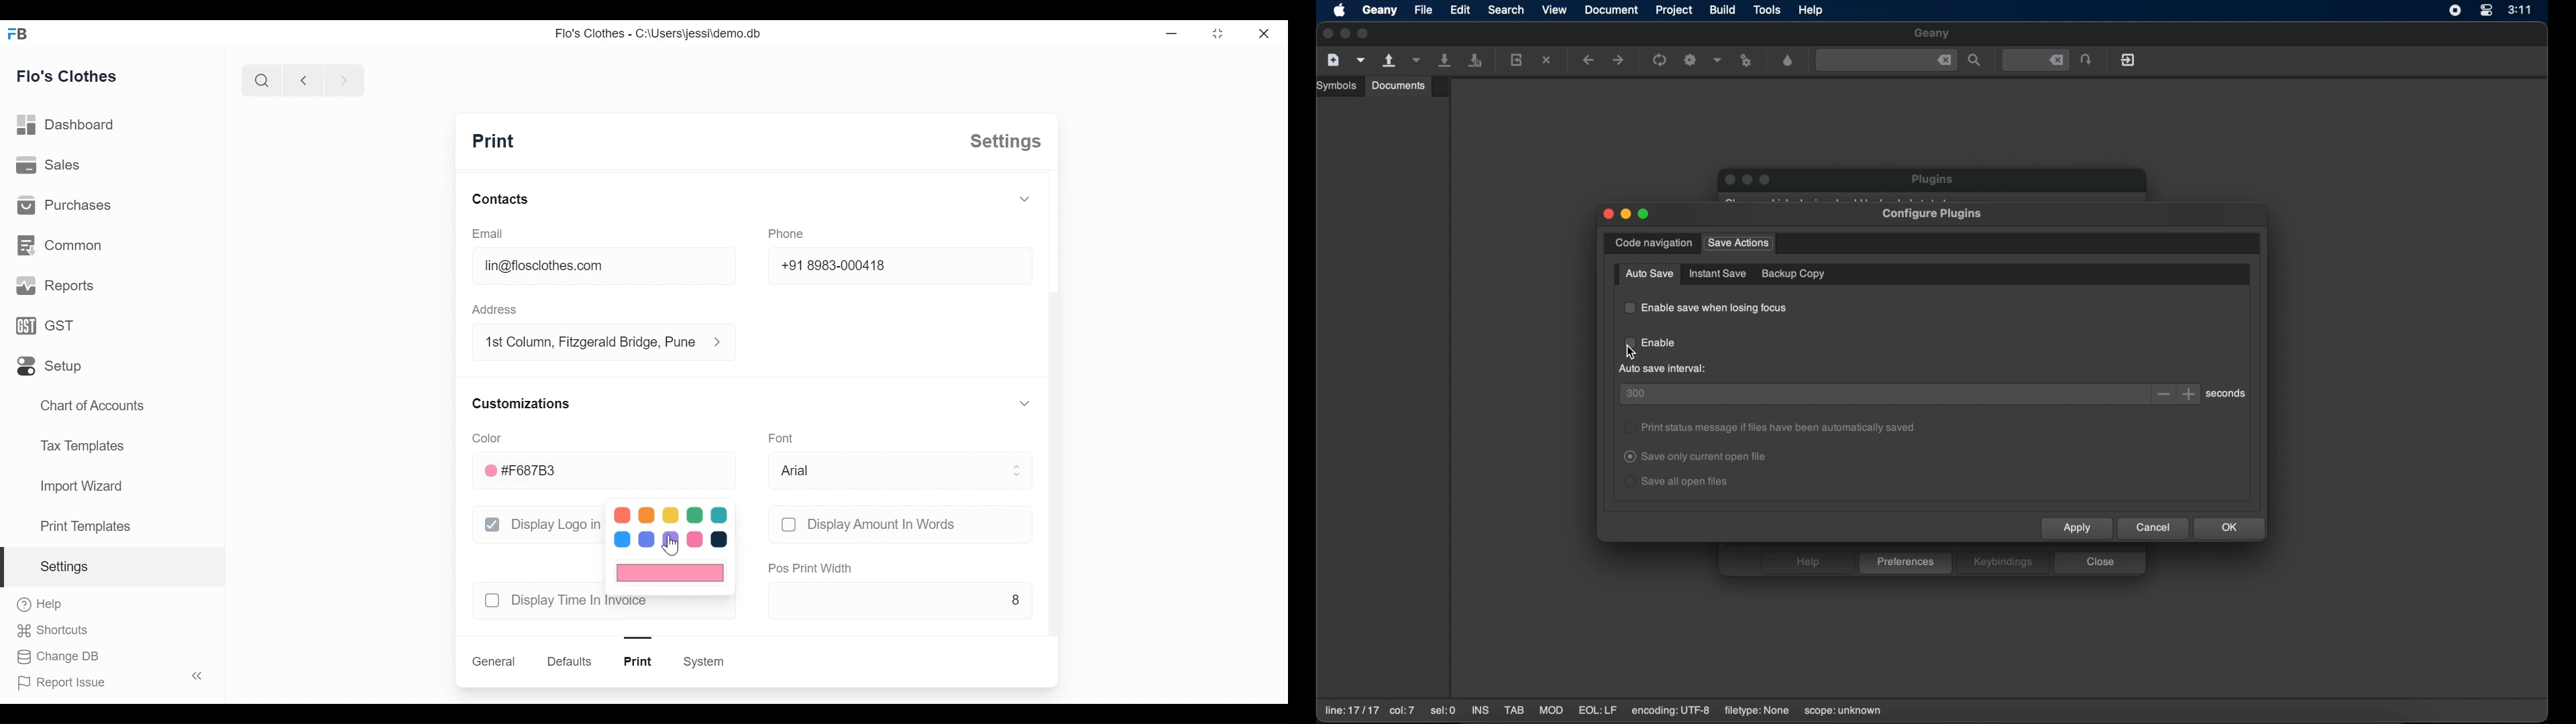 The image size is (2576, 728). Describe the element at coordinates (486, 438) in the screenshot. I see `color` at that location.